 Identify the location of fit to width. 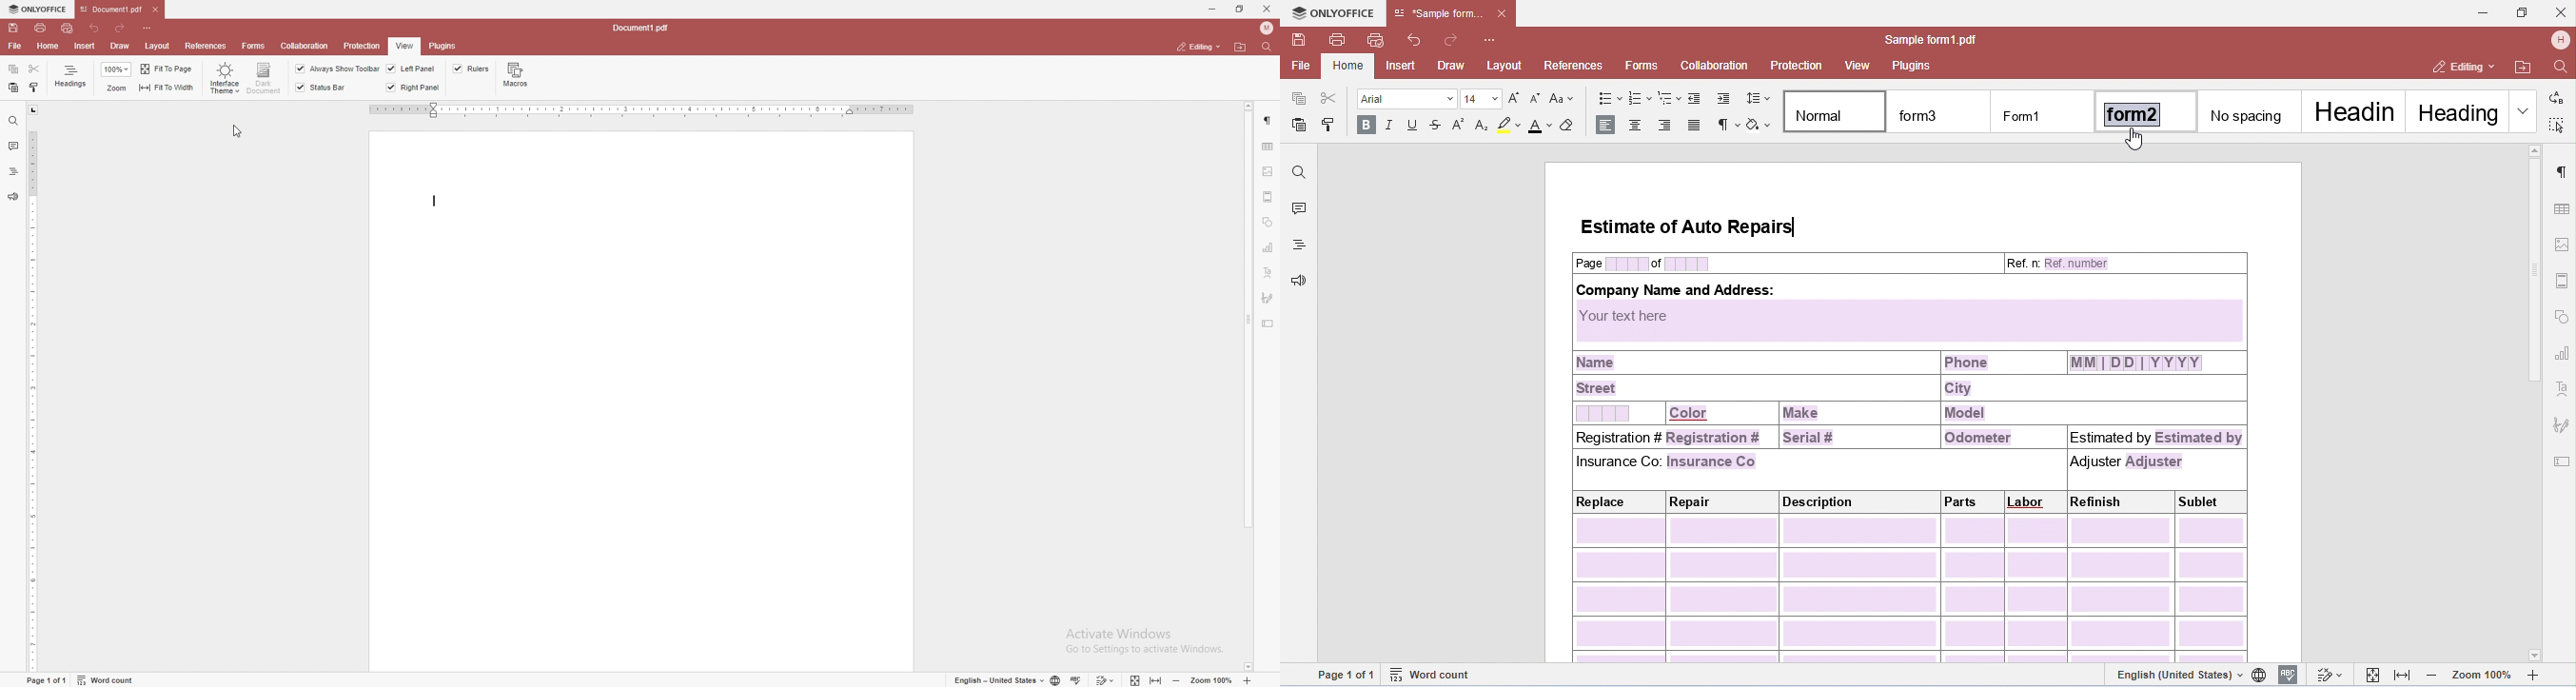
(1157, 680).